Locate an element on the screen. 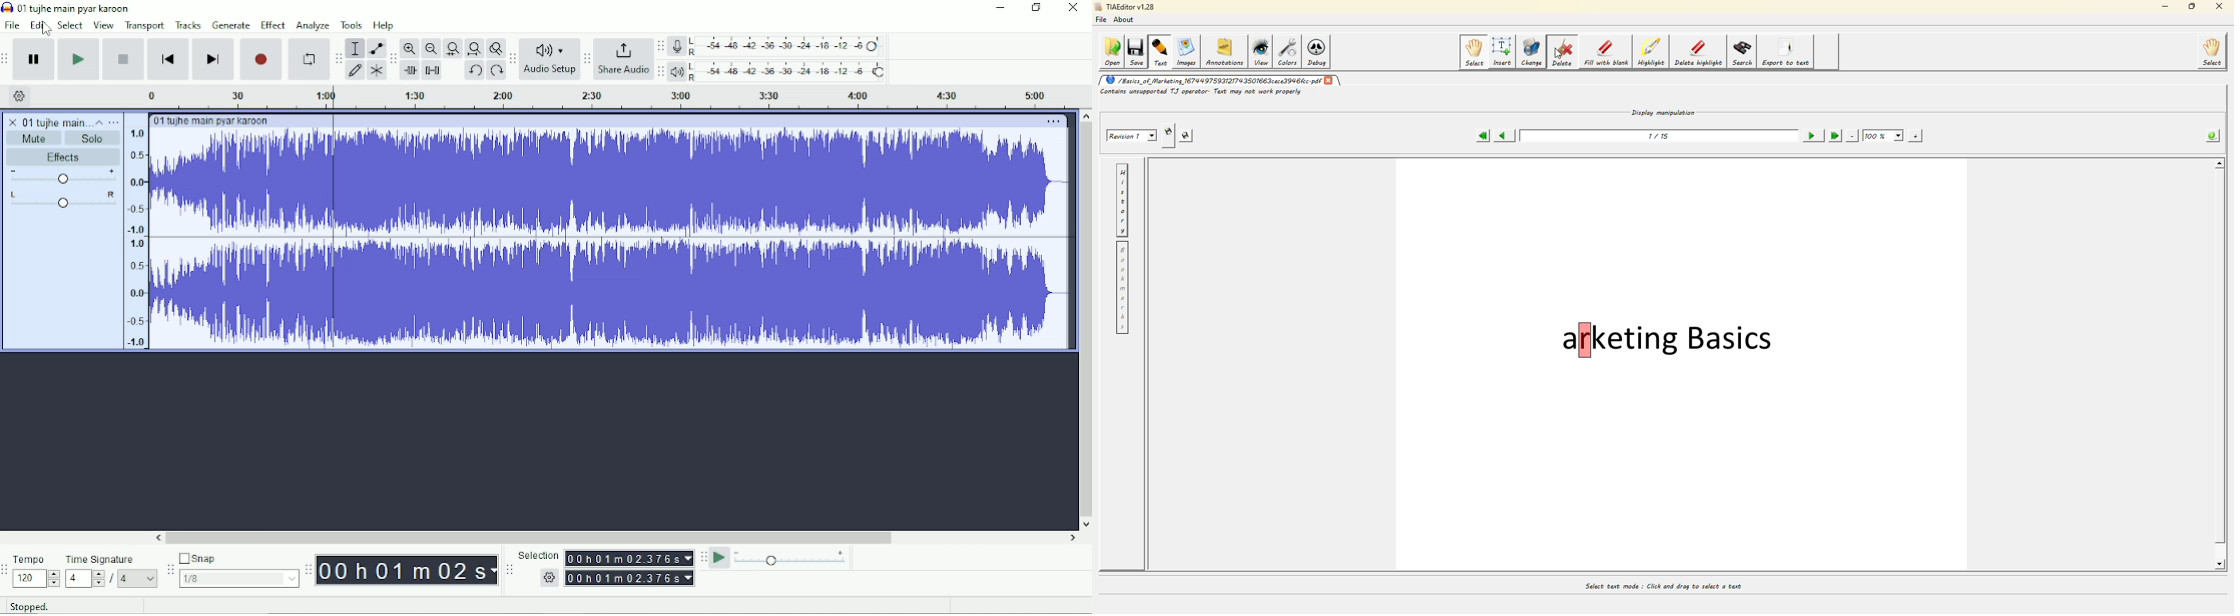  Tools is located at coordinates (351, 25).